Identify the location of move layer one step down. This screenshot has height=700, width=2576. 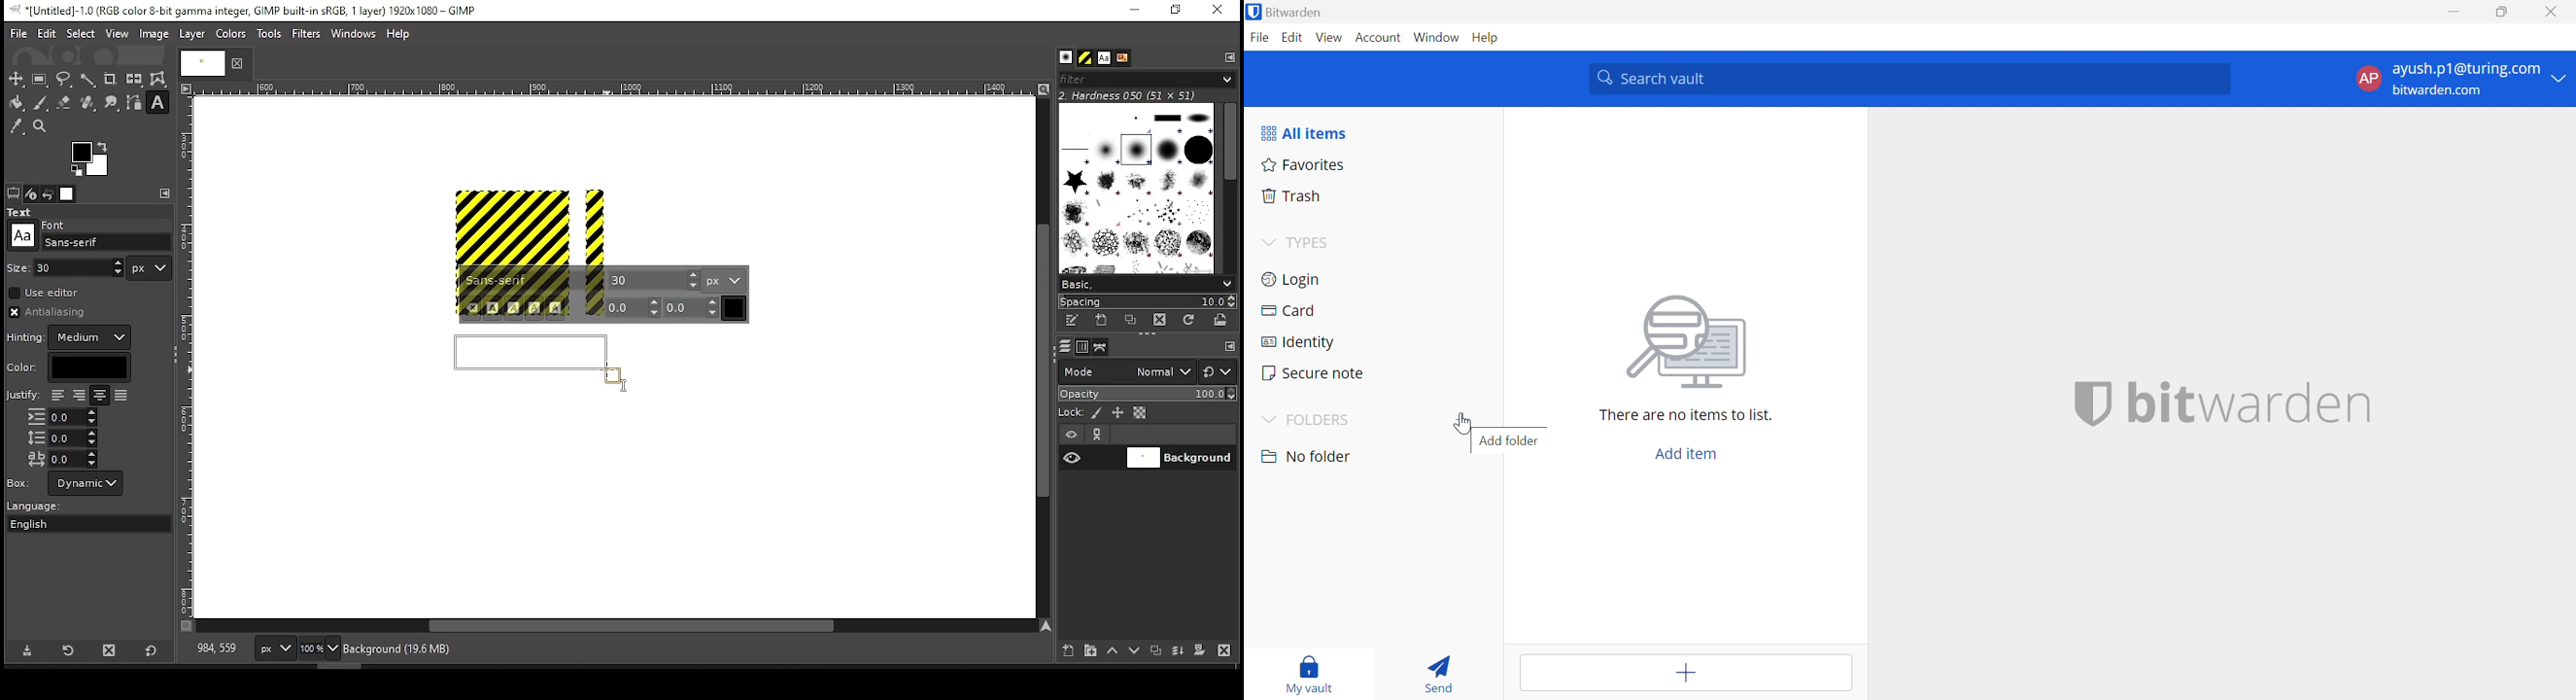
(1135, 652).